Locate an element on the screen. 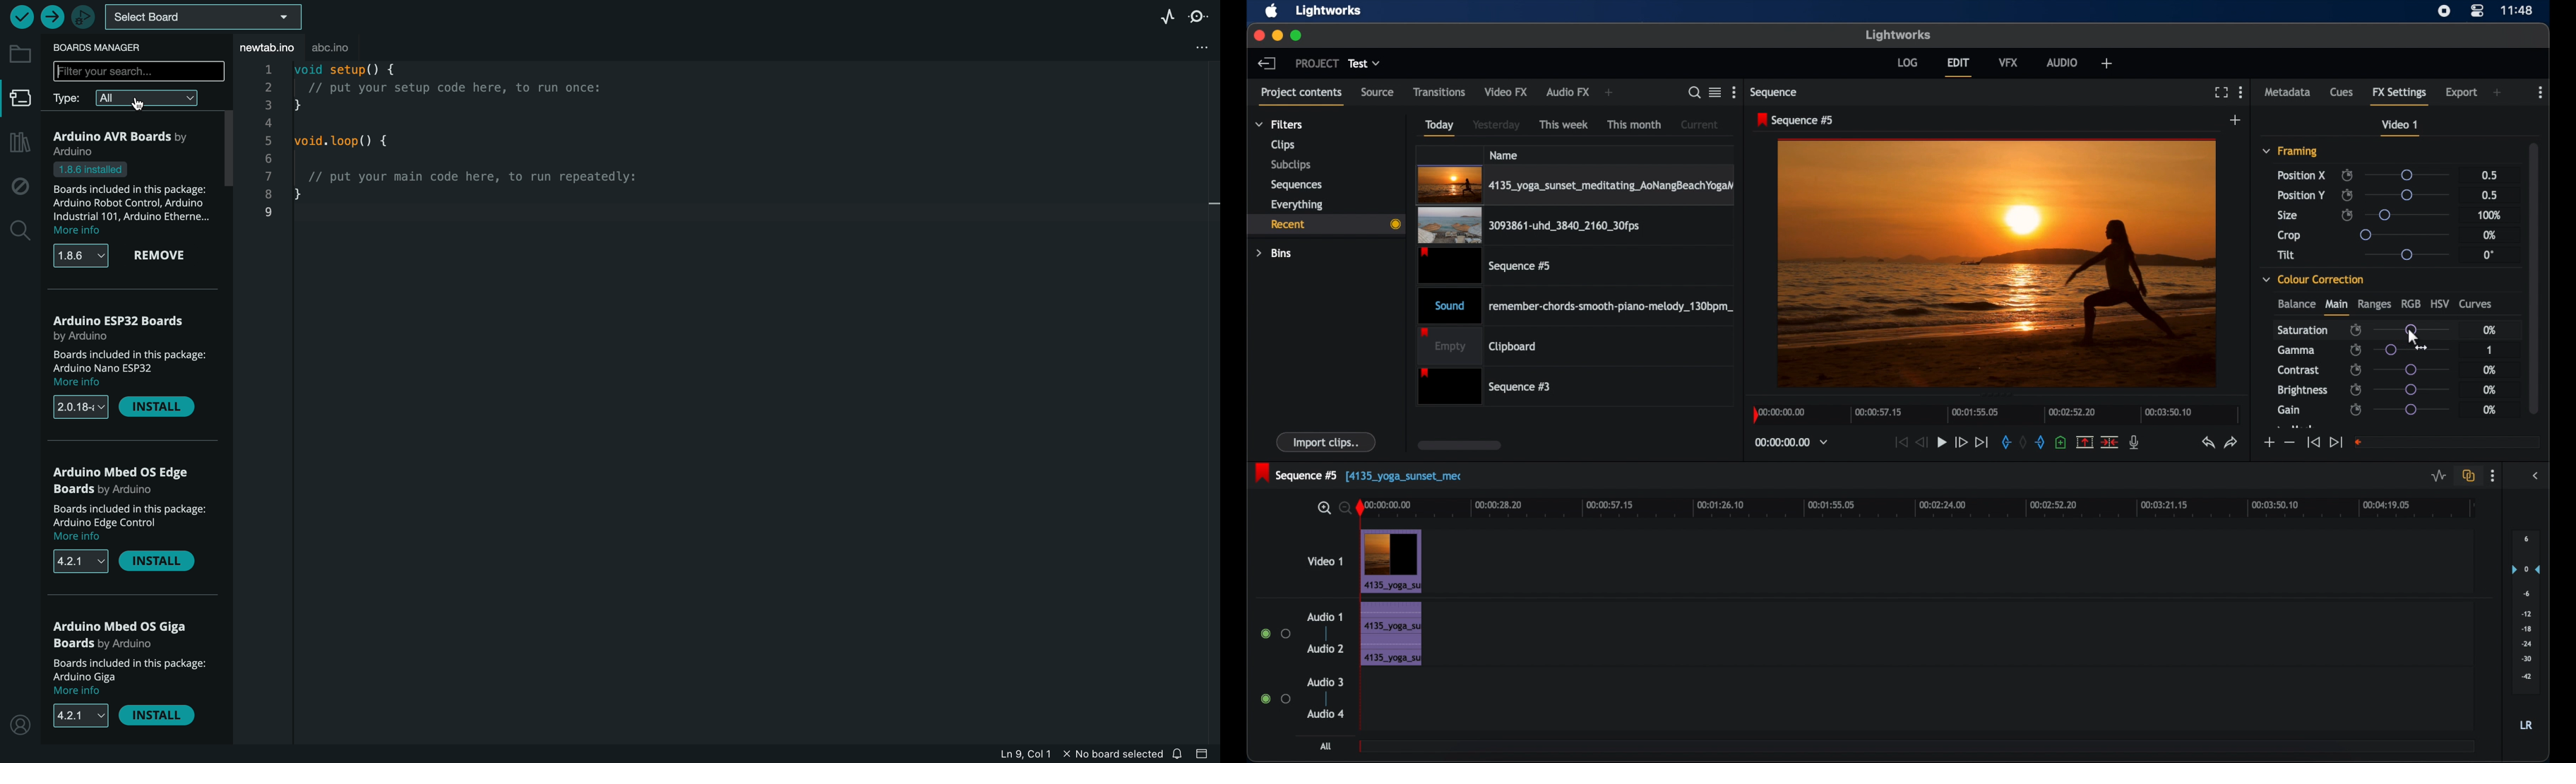  video is located at coordinates (1391, 561).